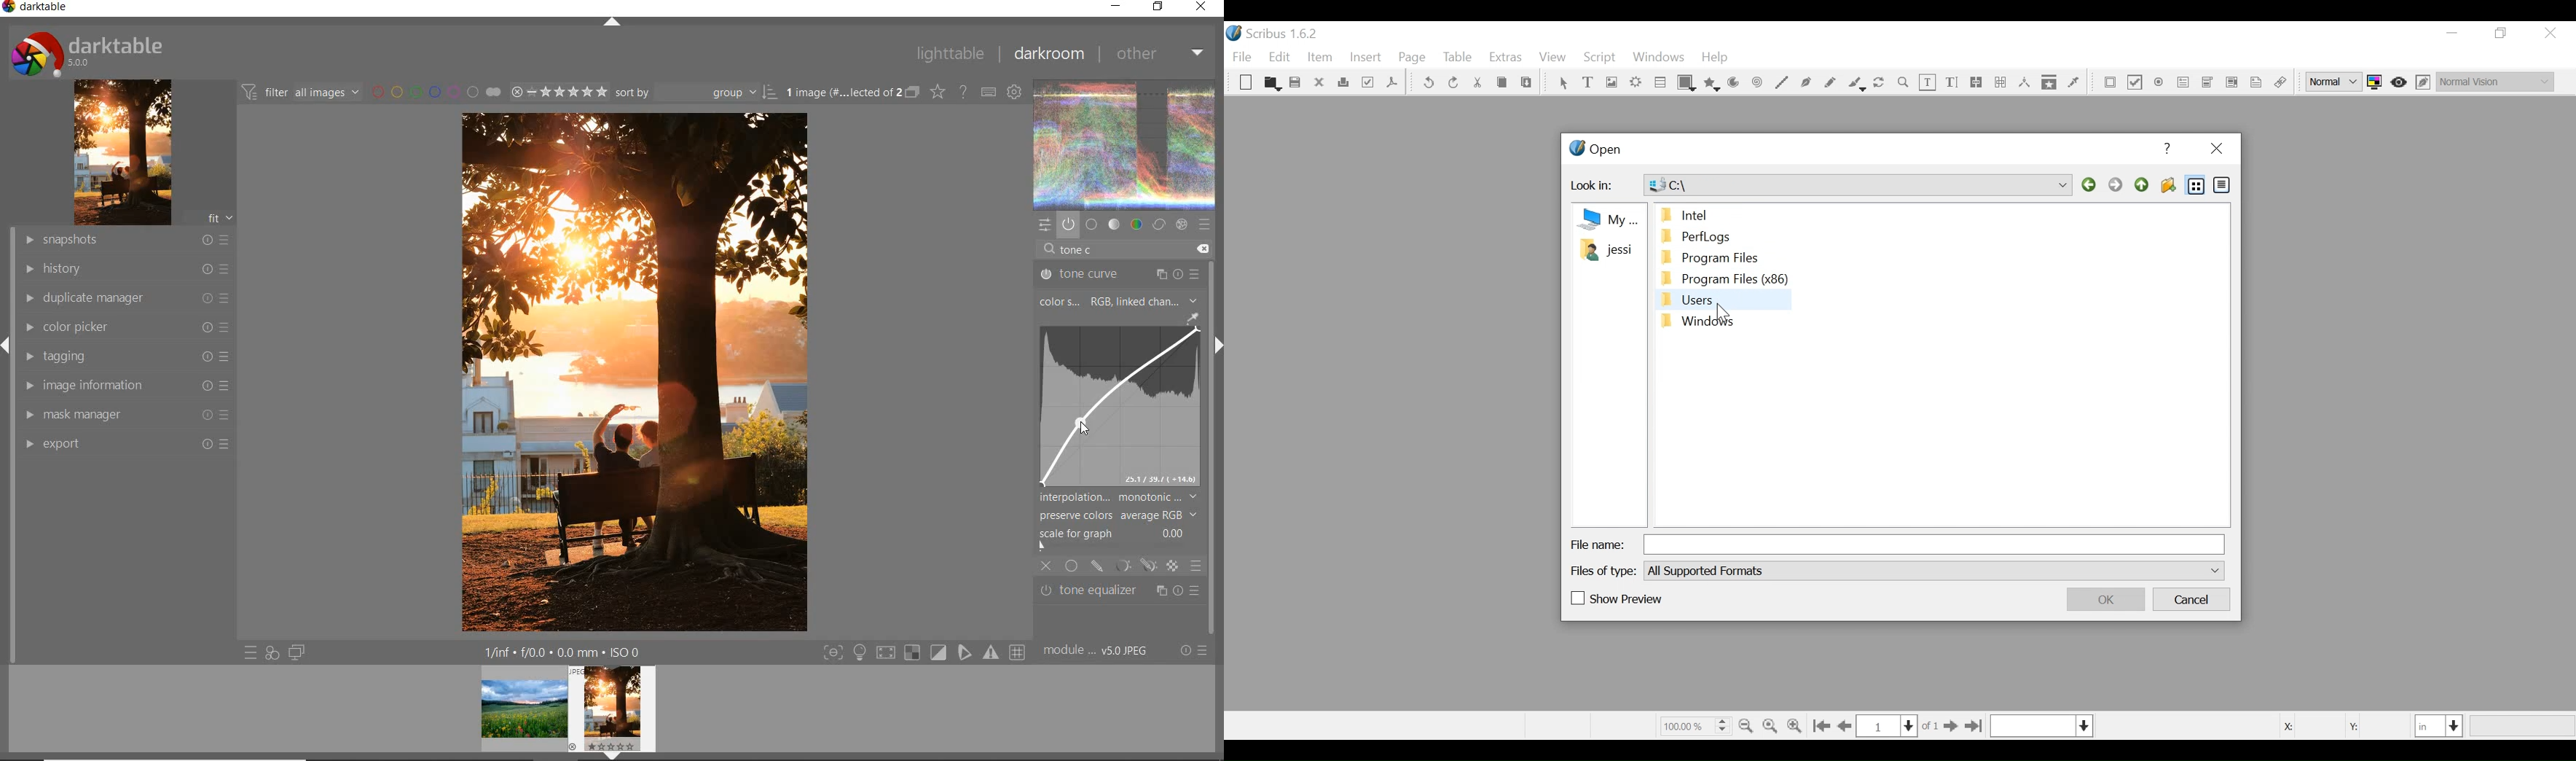  I want to click on darkroom, so click(1048, 54).